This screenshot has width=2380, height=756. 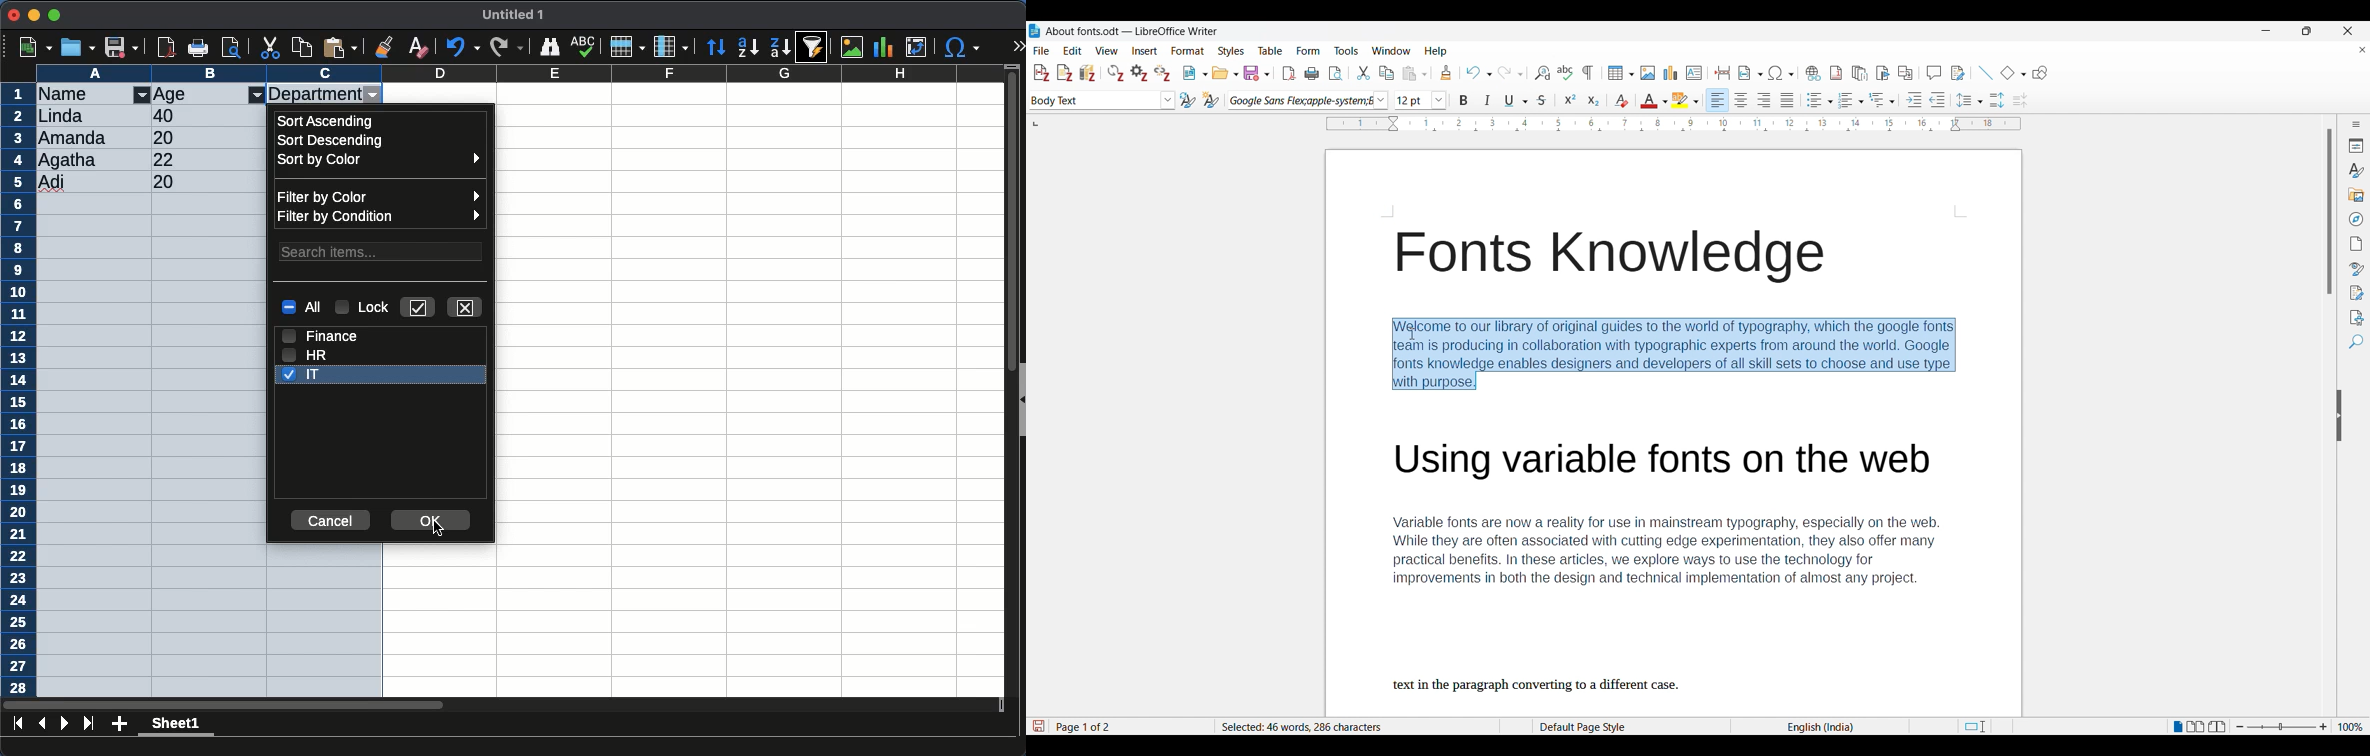 What do you see at coordinates (1934, 73) in the screenshot?
I see `Insert comment` at bounding box center [1934, 73].